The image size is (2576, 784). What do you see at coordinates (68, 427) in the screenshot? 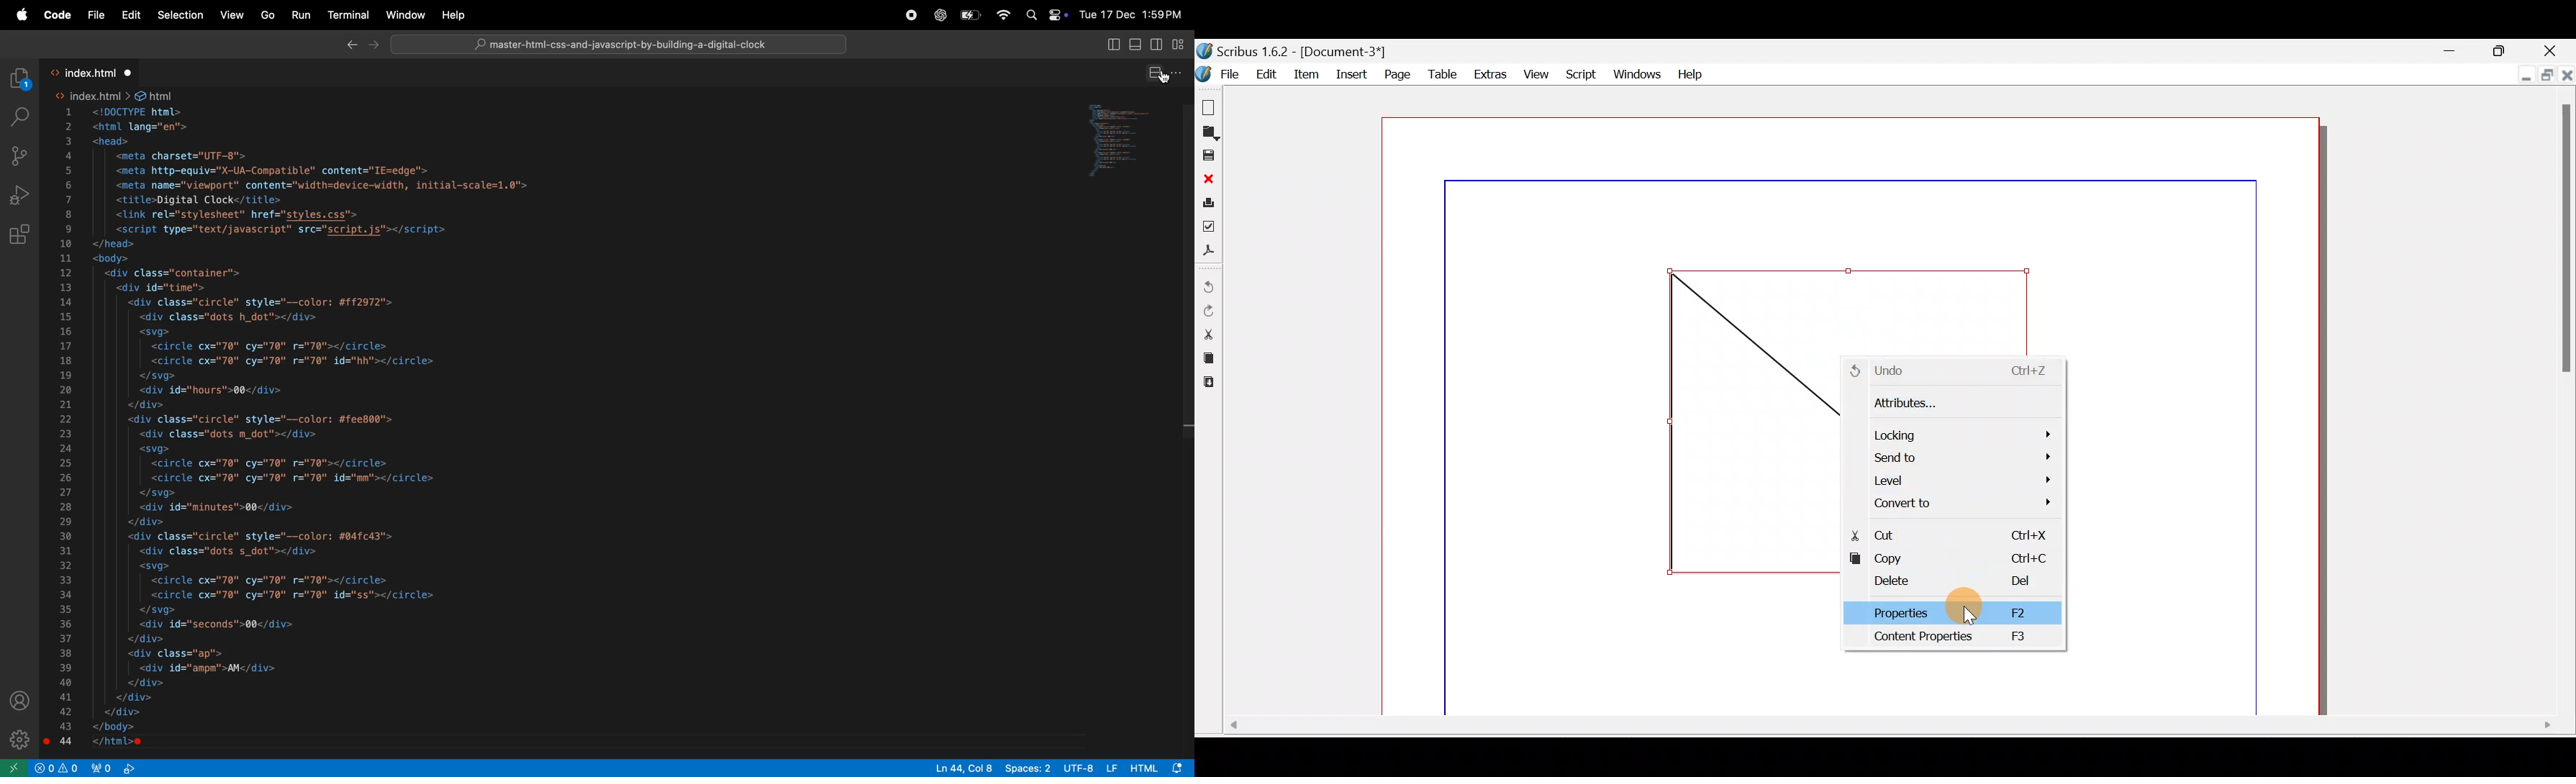
I see `line index` at bounding box center [68, 427].